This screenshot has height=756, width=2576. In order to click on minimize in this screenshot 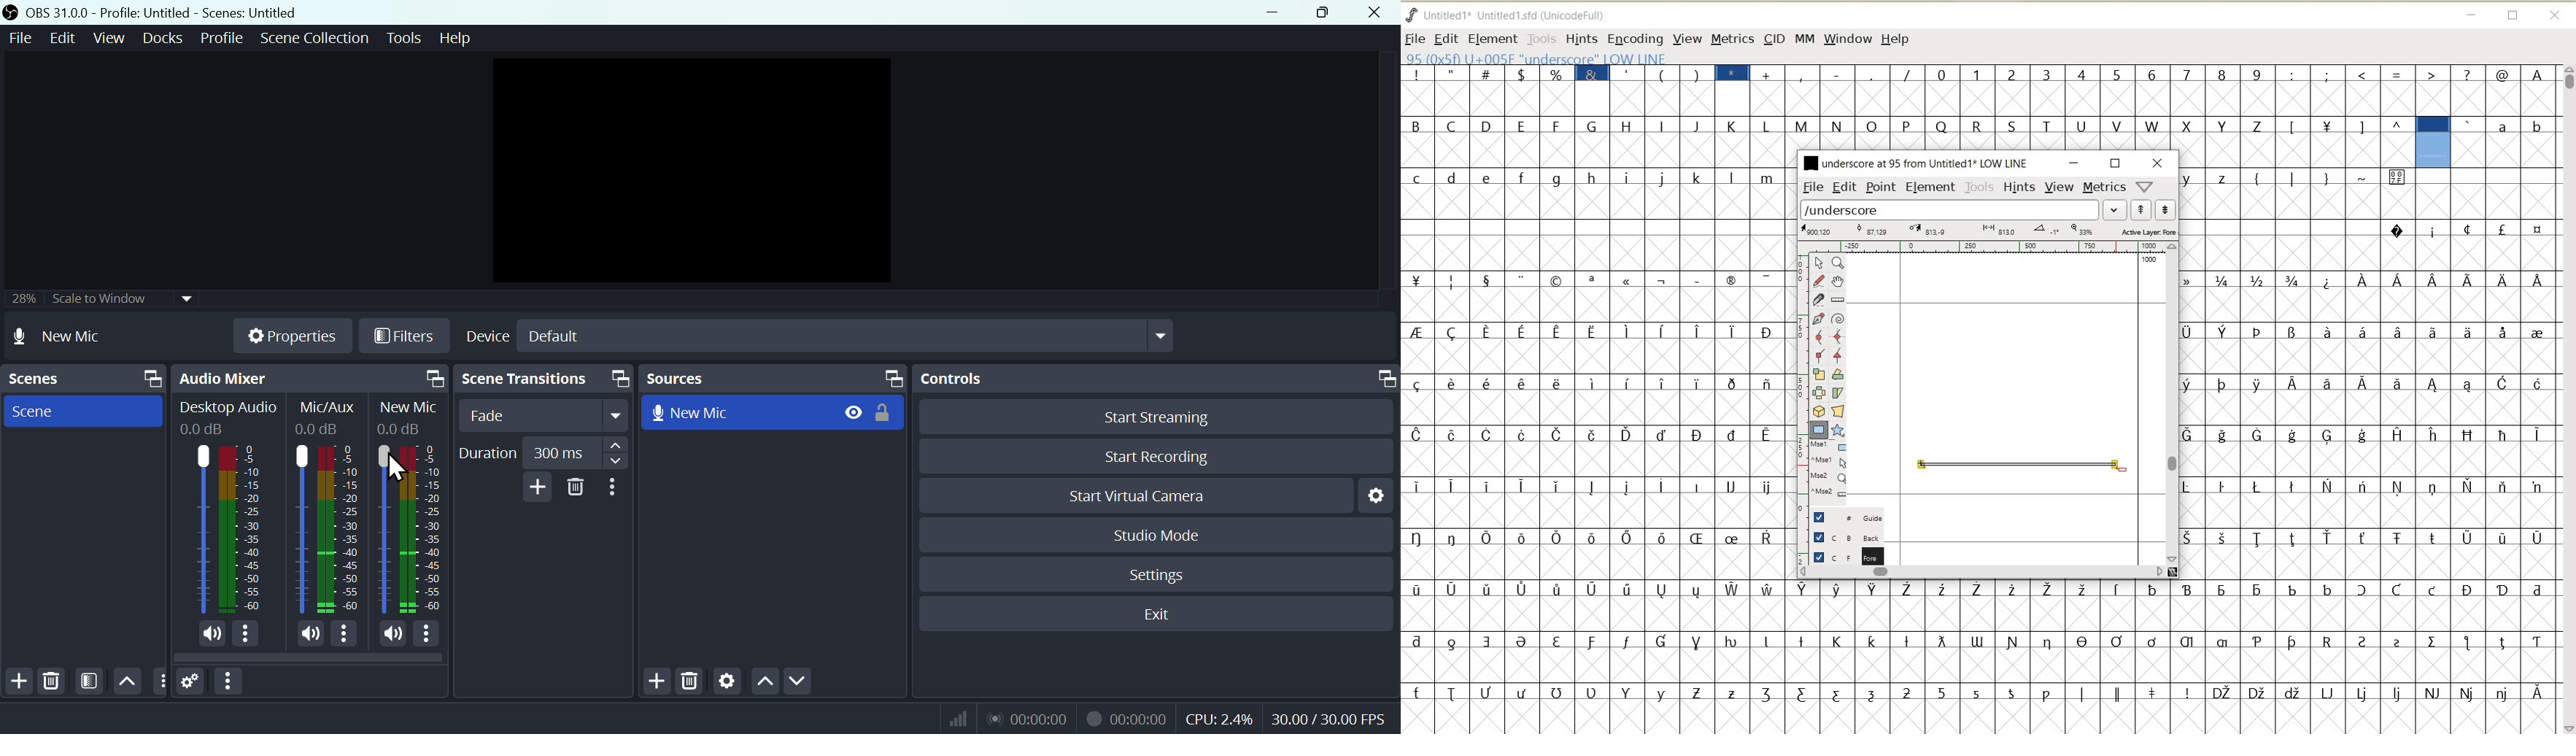, I will do `click(1277, 12)`.